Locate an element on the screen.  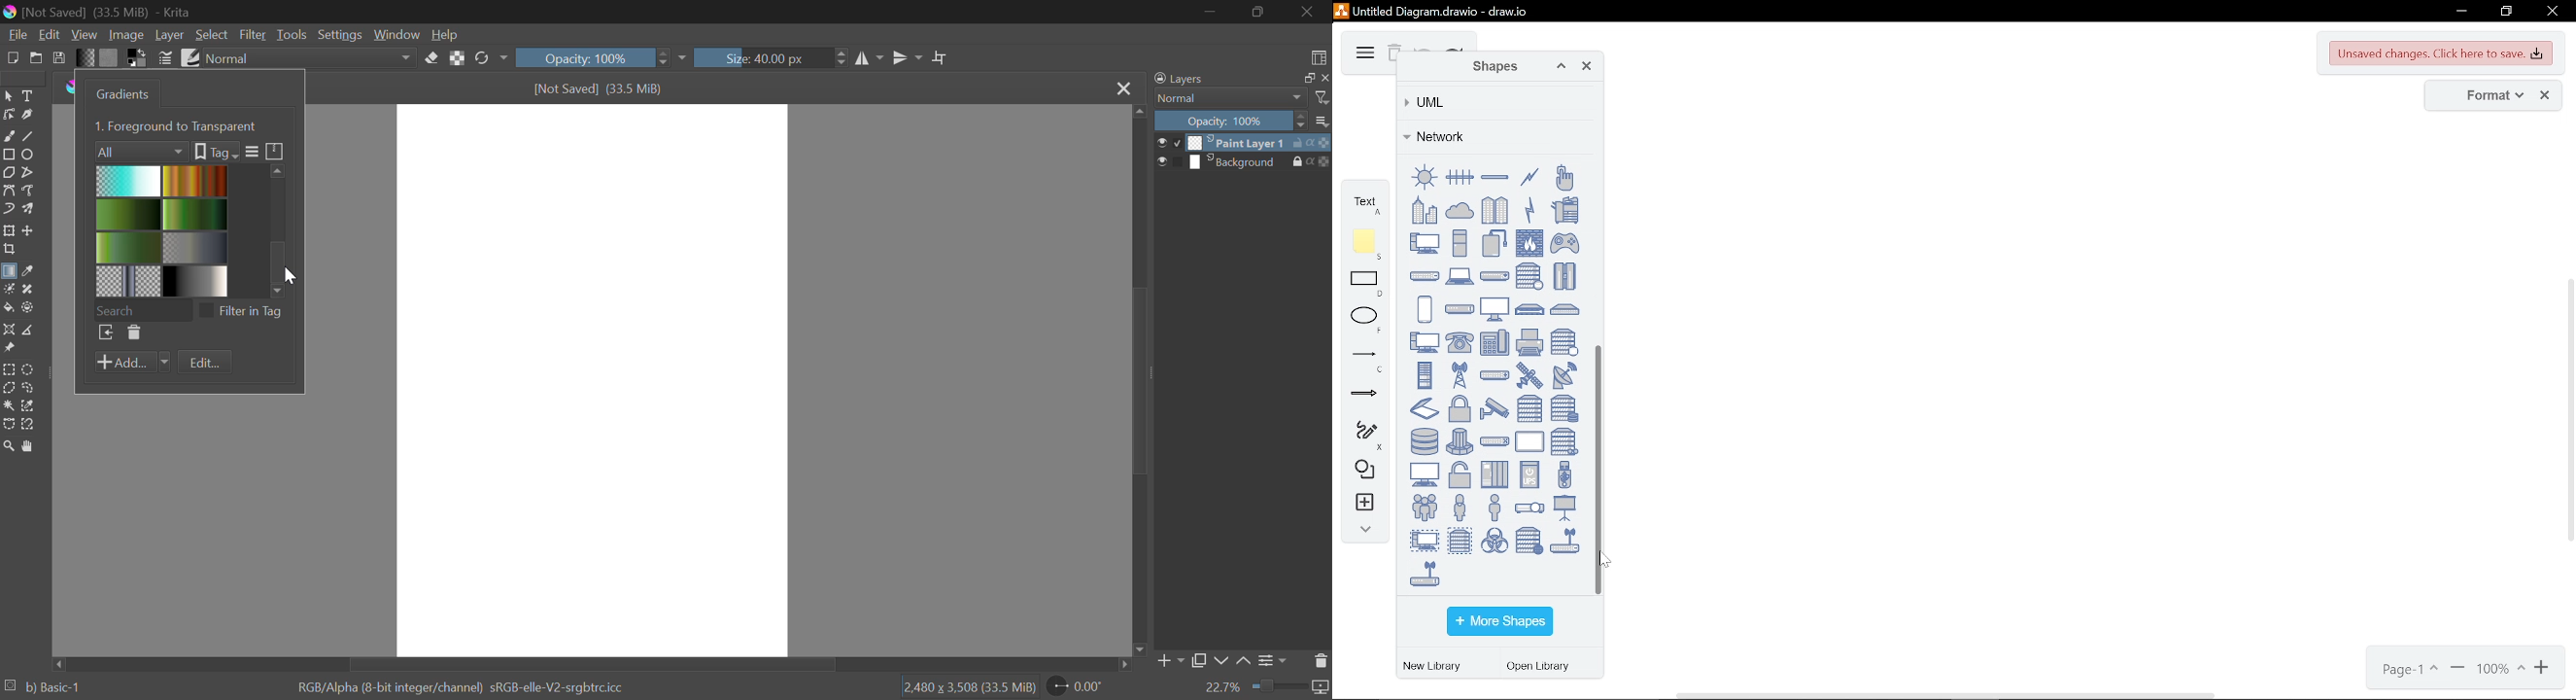
more options is located at coordinates (1323, 121).